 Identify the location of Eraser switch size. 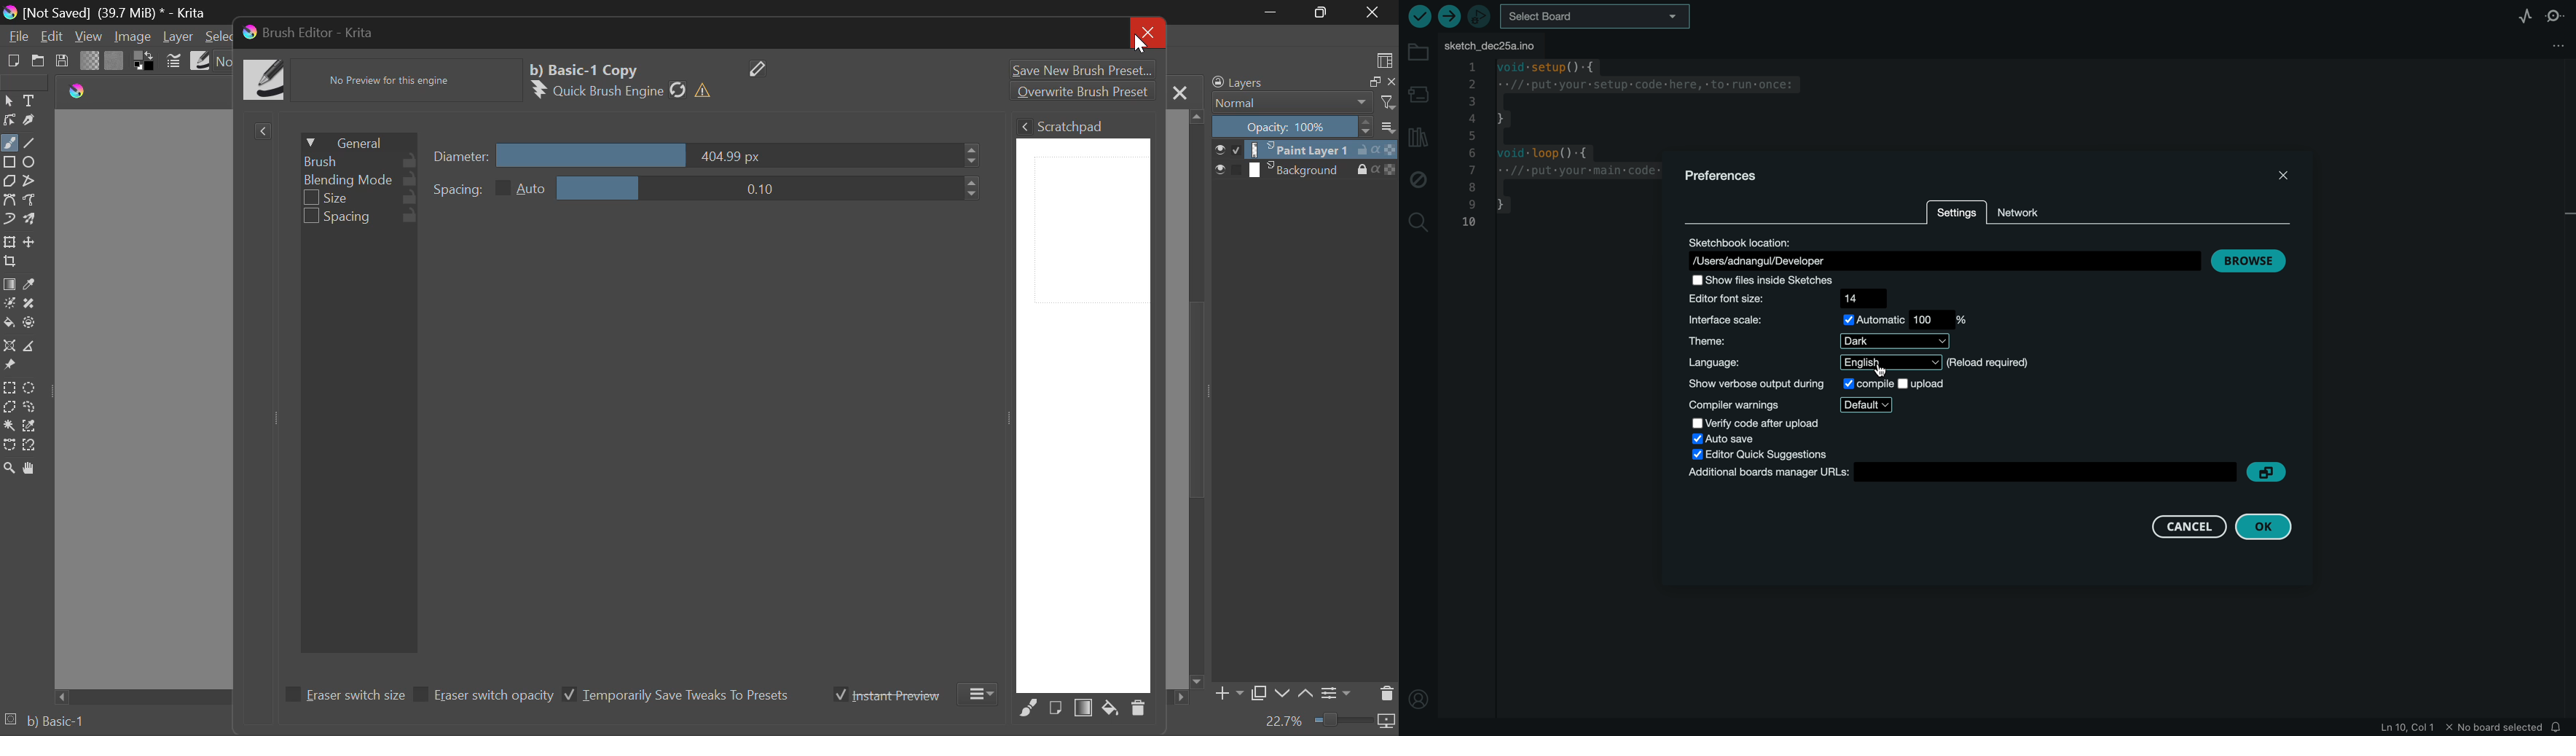
(342, 697).